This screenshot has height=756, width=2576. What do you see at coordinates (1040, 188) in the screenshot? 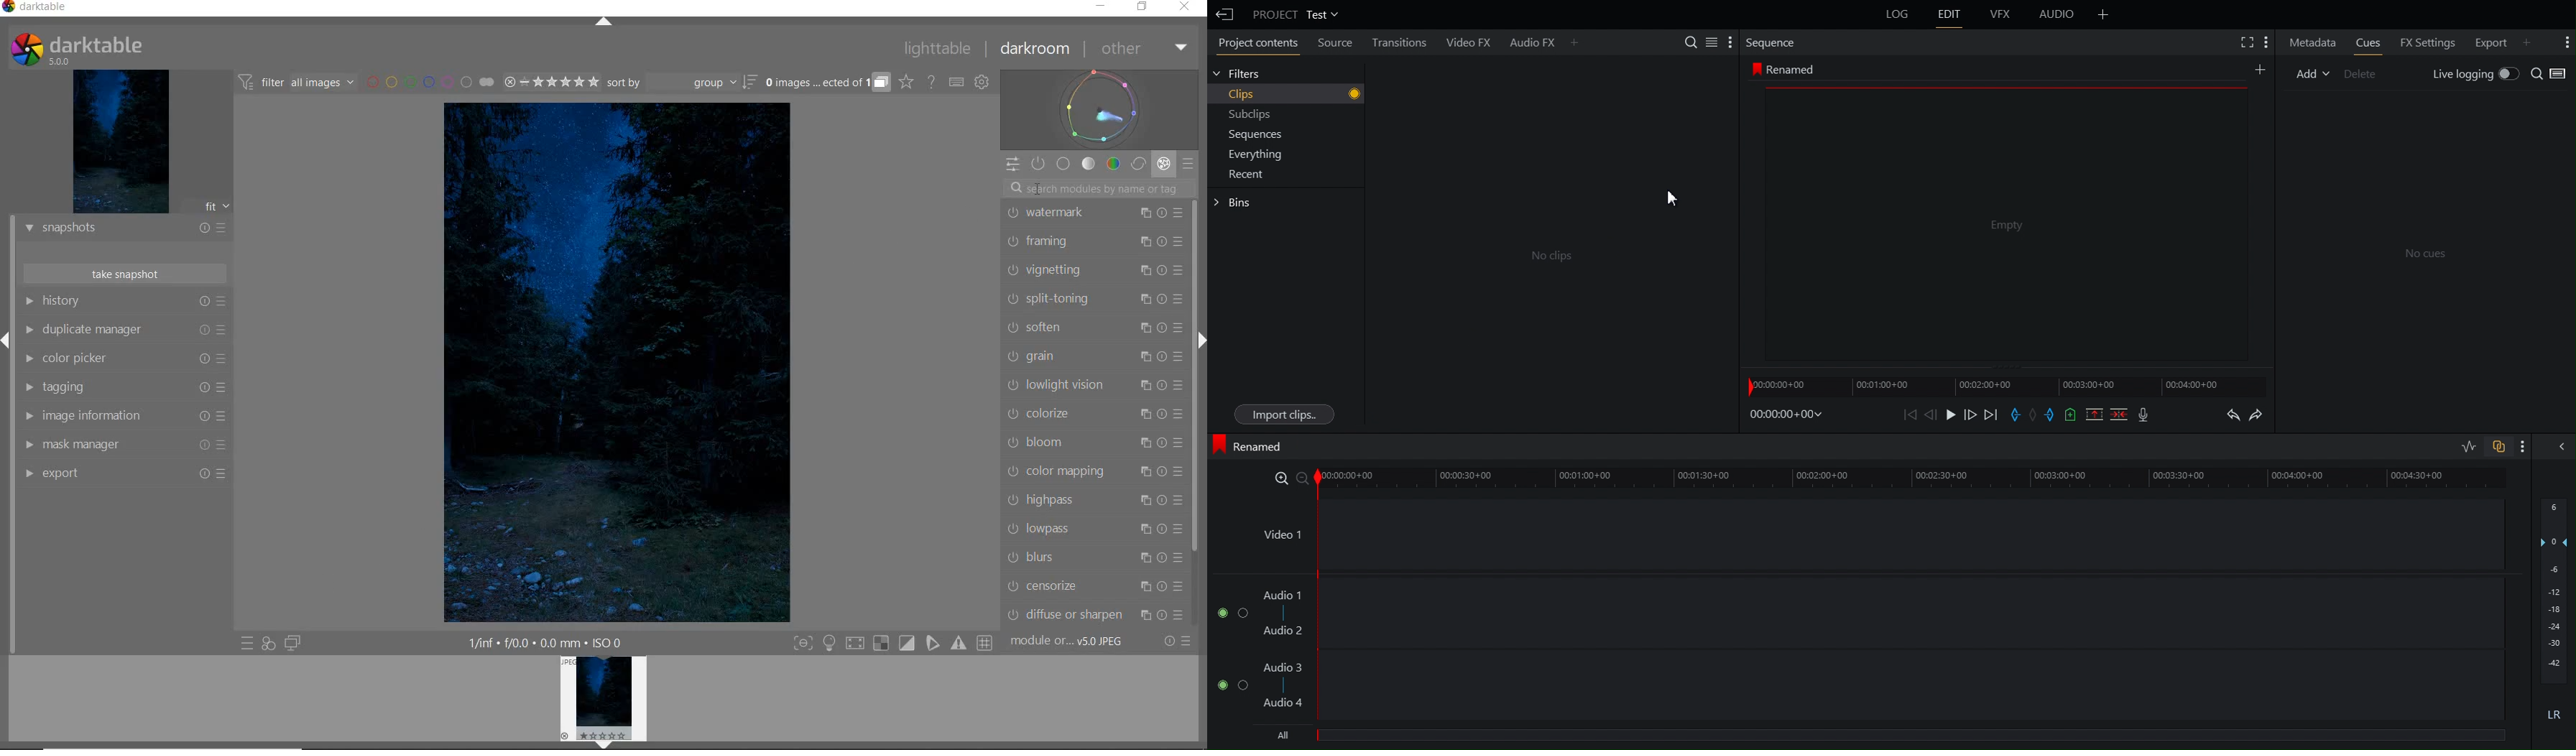
I see `cursor` at bounding box center [1040, 188].